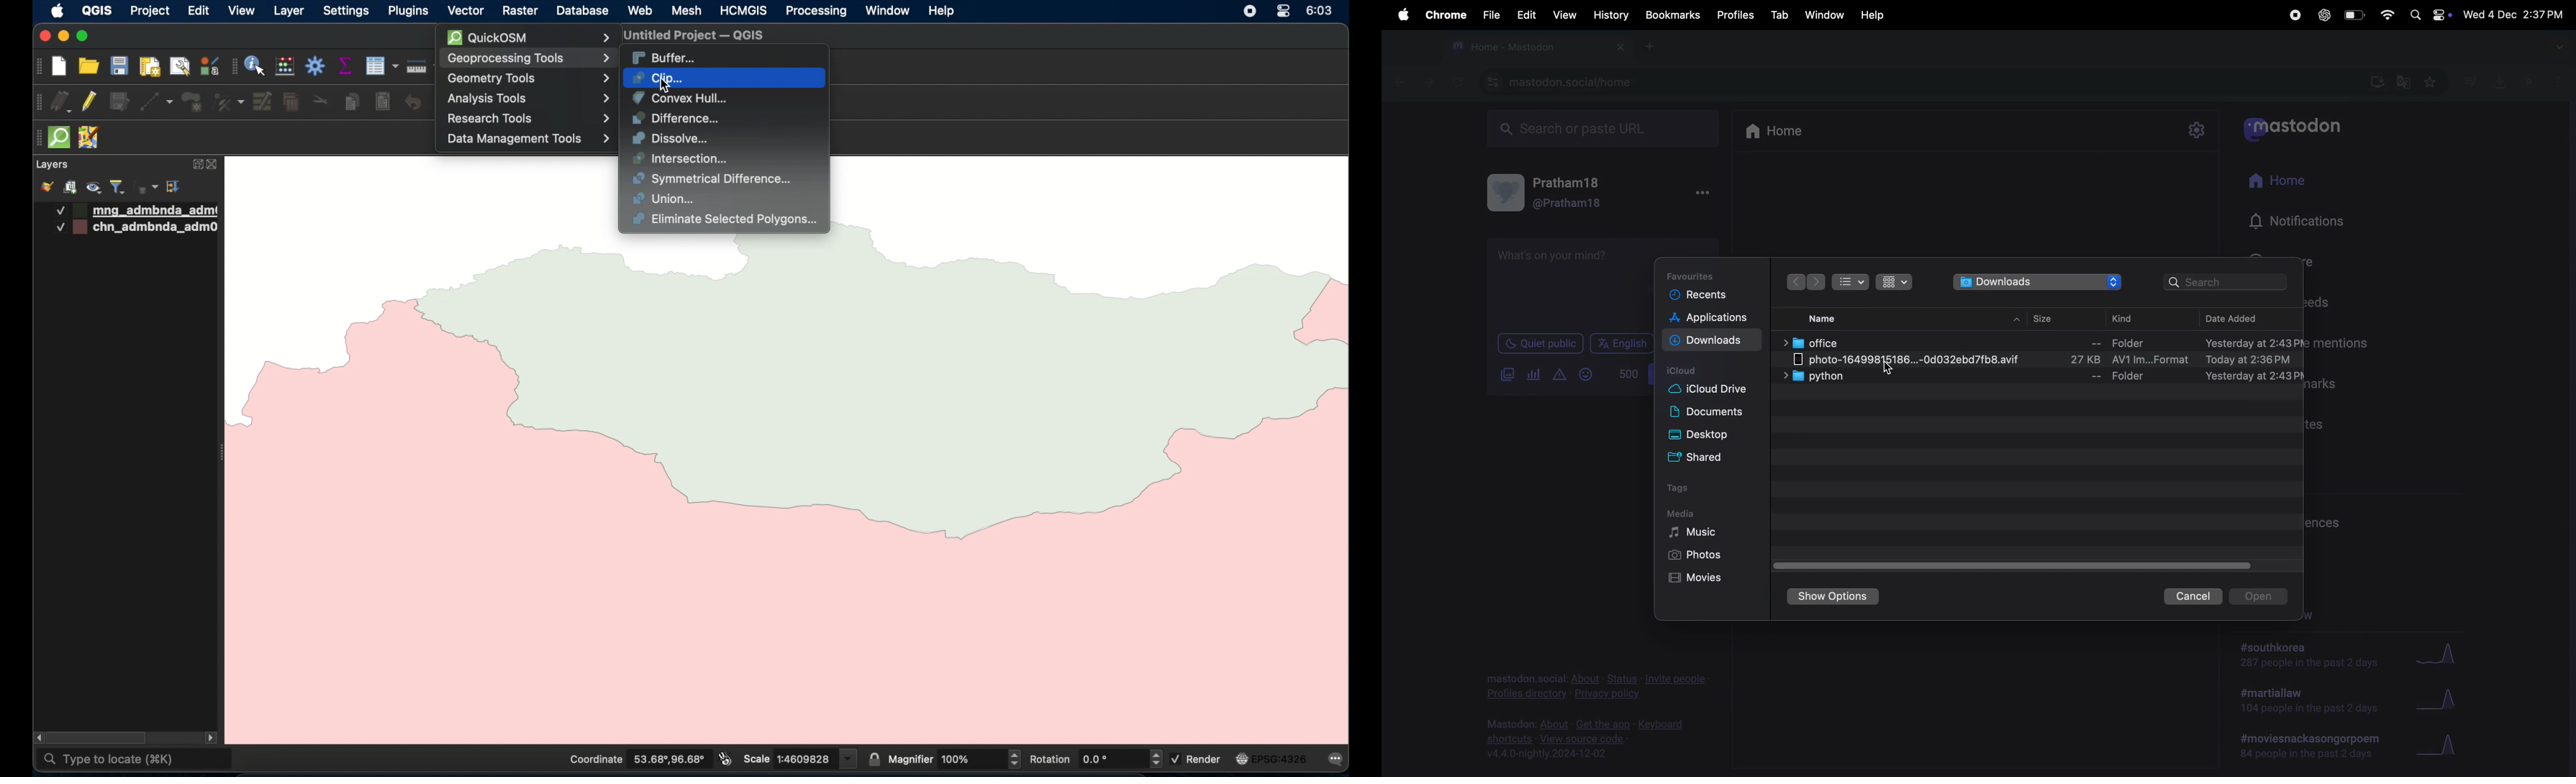 The width and height of the screenshot is (2576, 784). What do you see at coordinates (43, 36) in the screenshot?
I see `close` at bounding box center [43, 36].